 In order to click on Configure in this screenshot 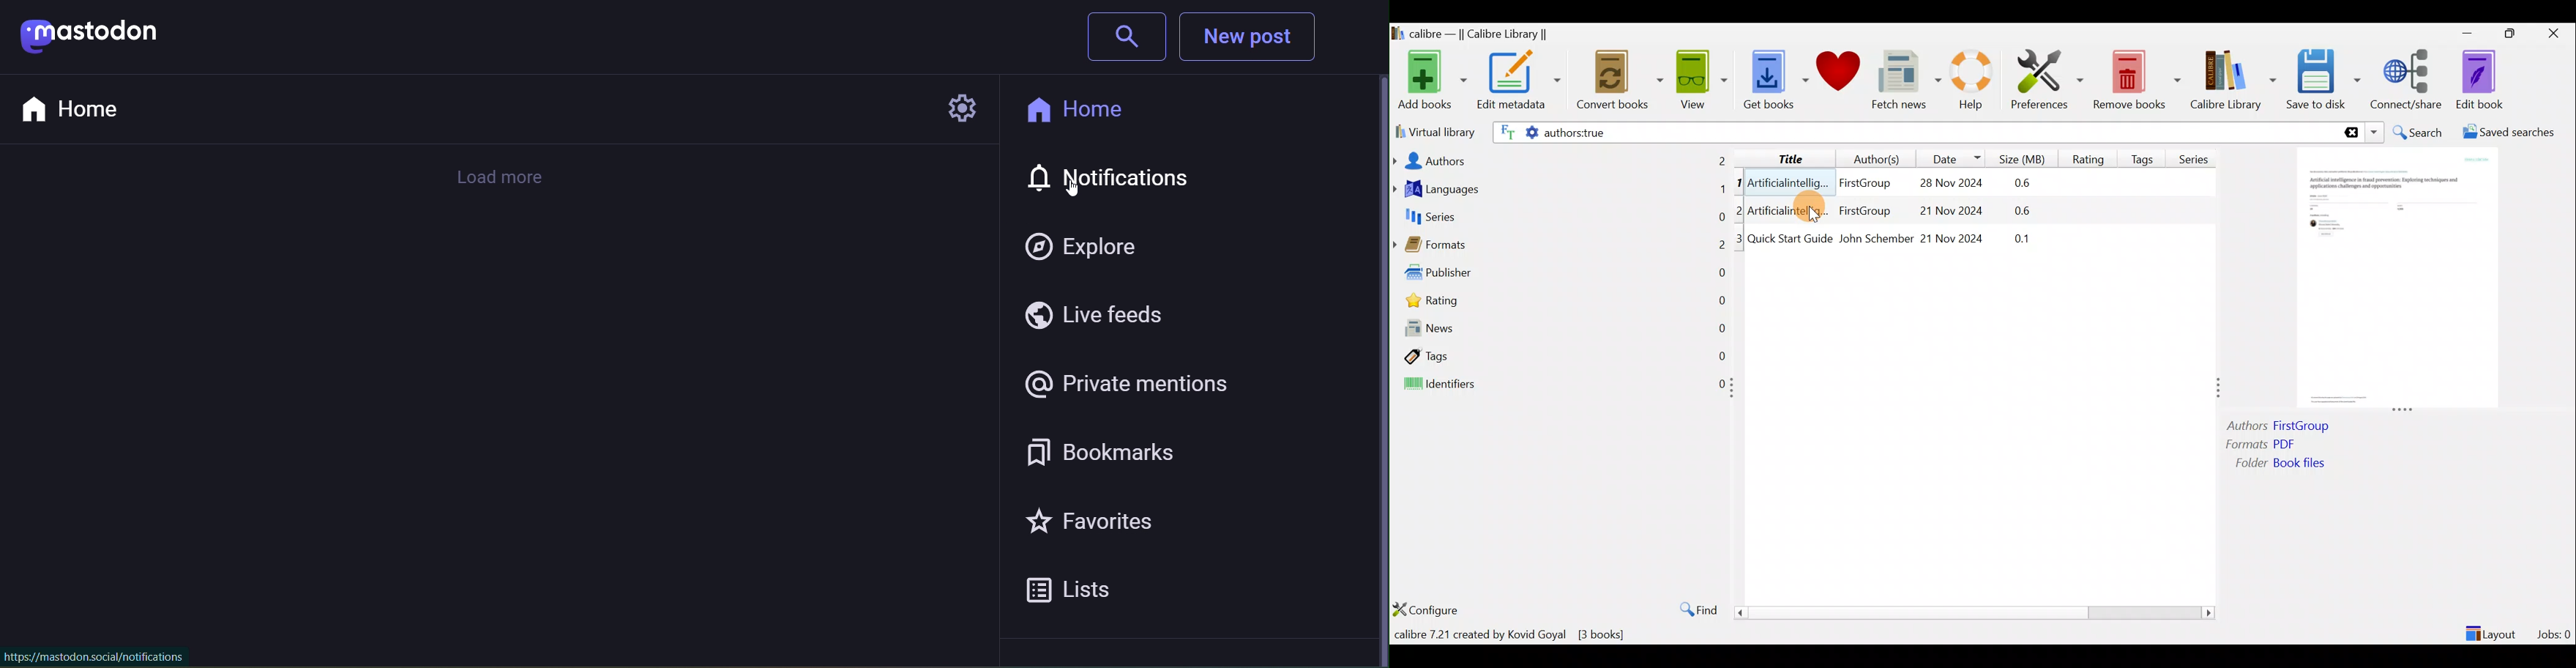, I will do `click(1429, 609)`.